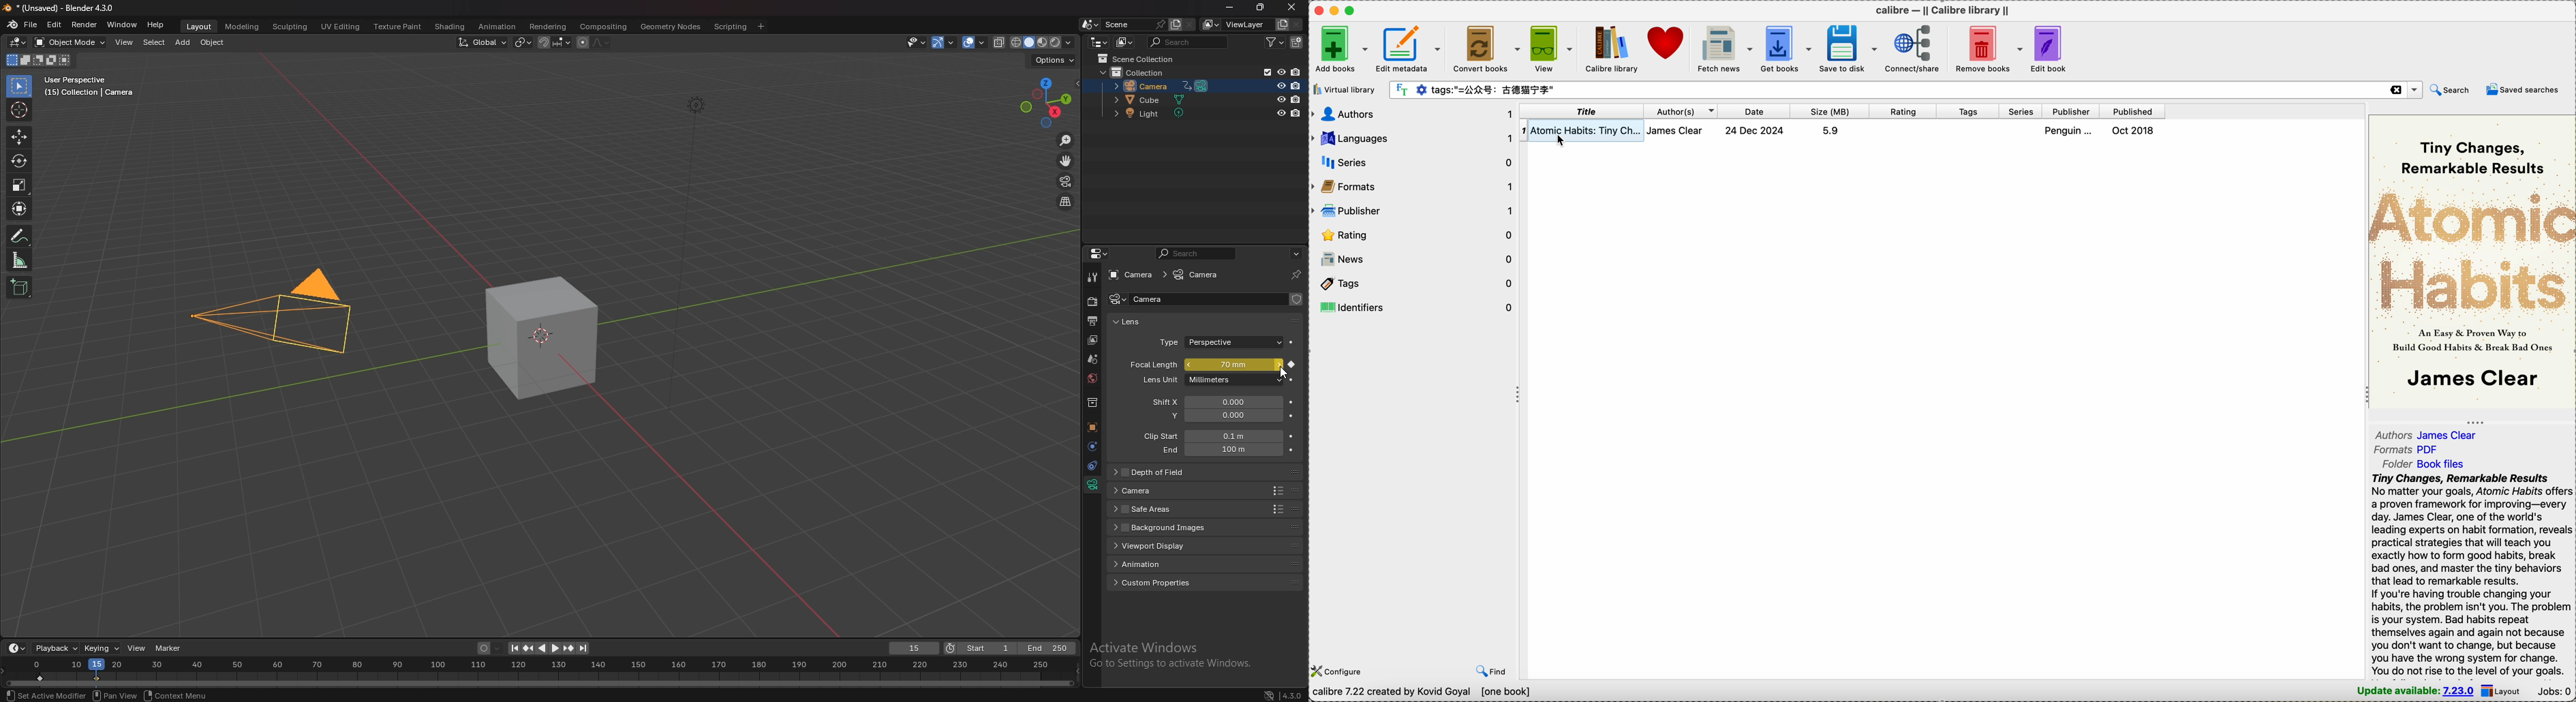  What do you see at coordinates (1413, 285) in the screenshot?
I see `tags` at bounding box center [1413, 285].